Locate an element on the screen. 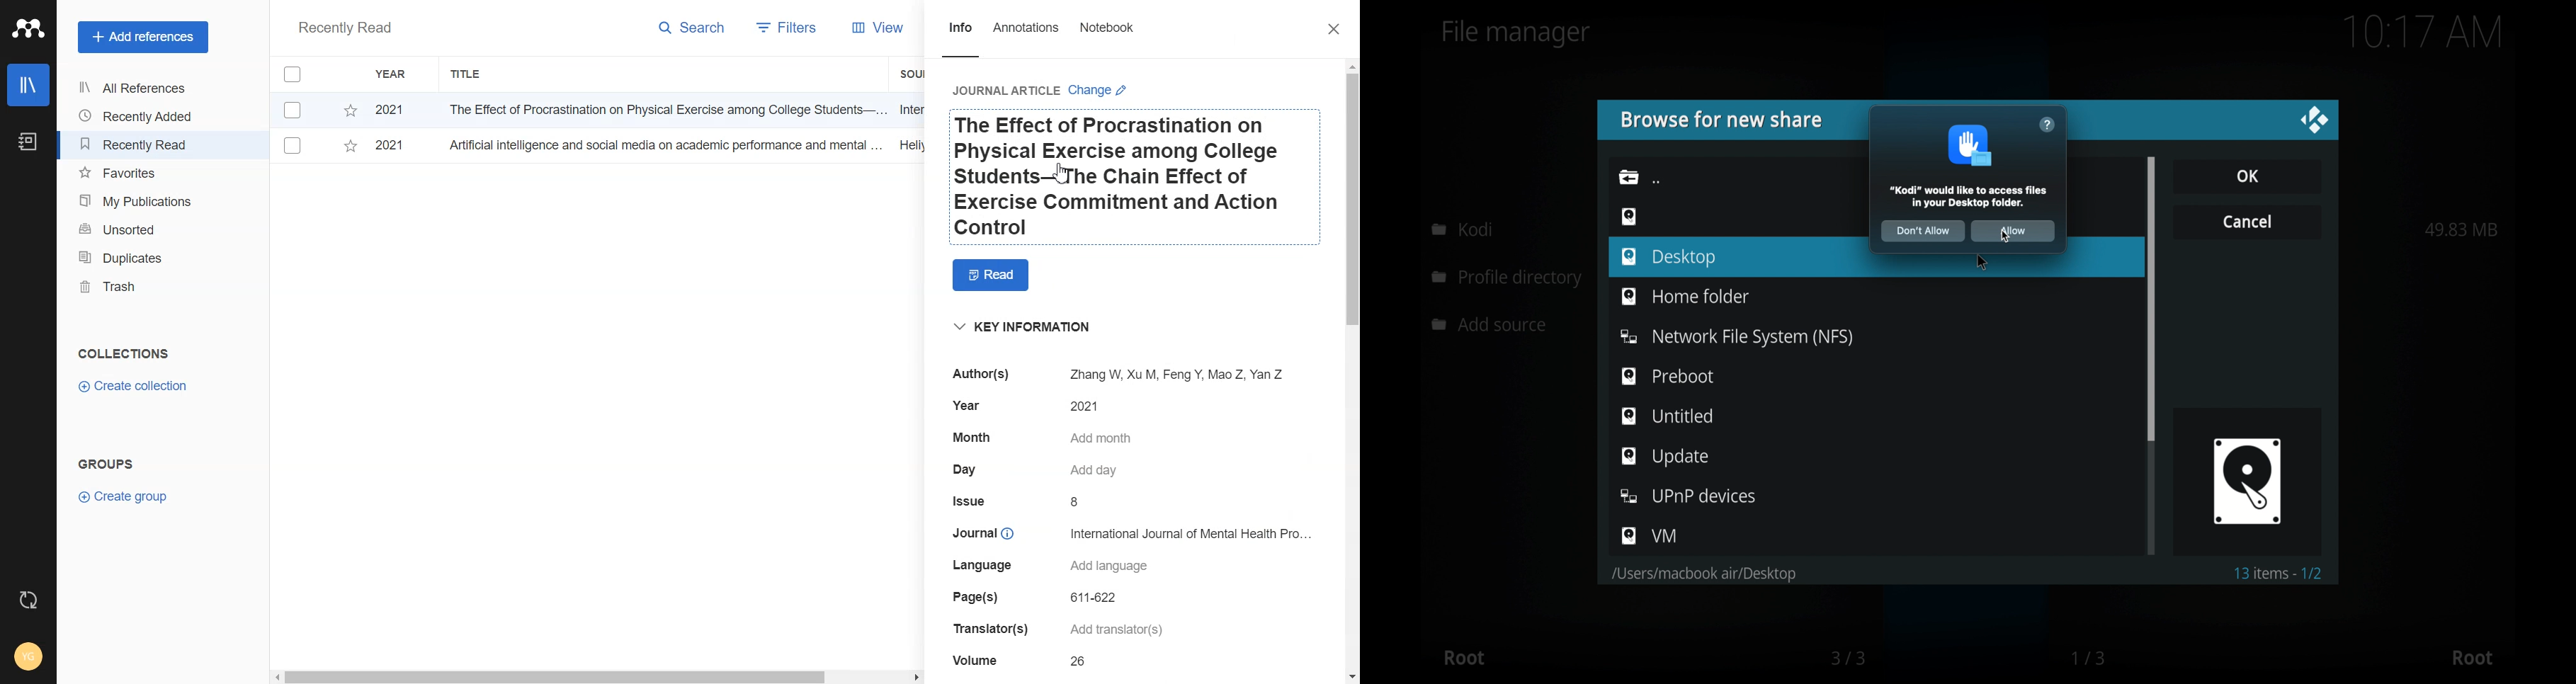 This screenshot has width=2576, height=700. network file system is located at coordinates (1736, 338).